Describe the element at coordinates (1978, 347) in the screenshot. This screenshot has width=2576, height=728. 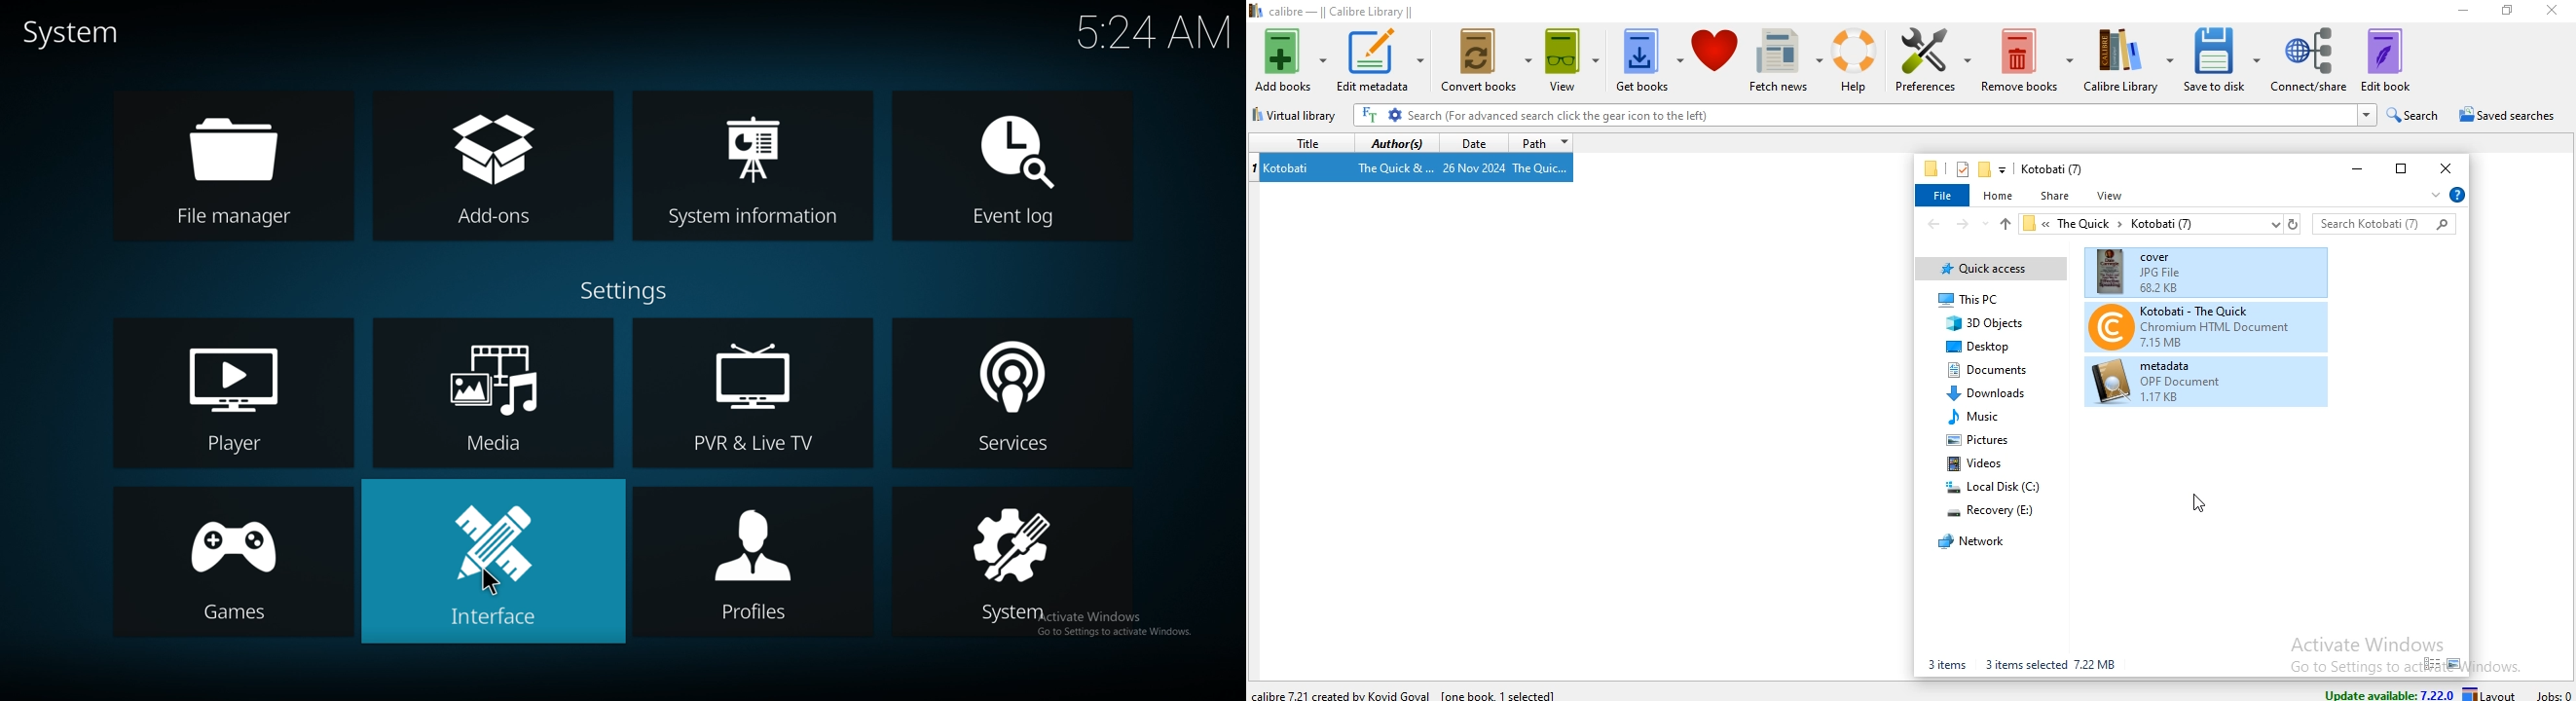
I see `deskstop` at that location.